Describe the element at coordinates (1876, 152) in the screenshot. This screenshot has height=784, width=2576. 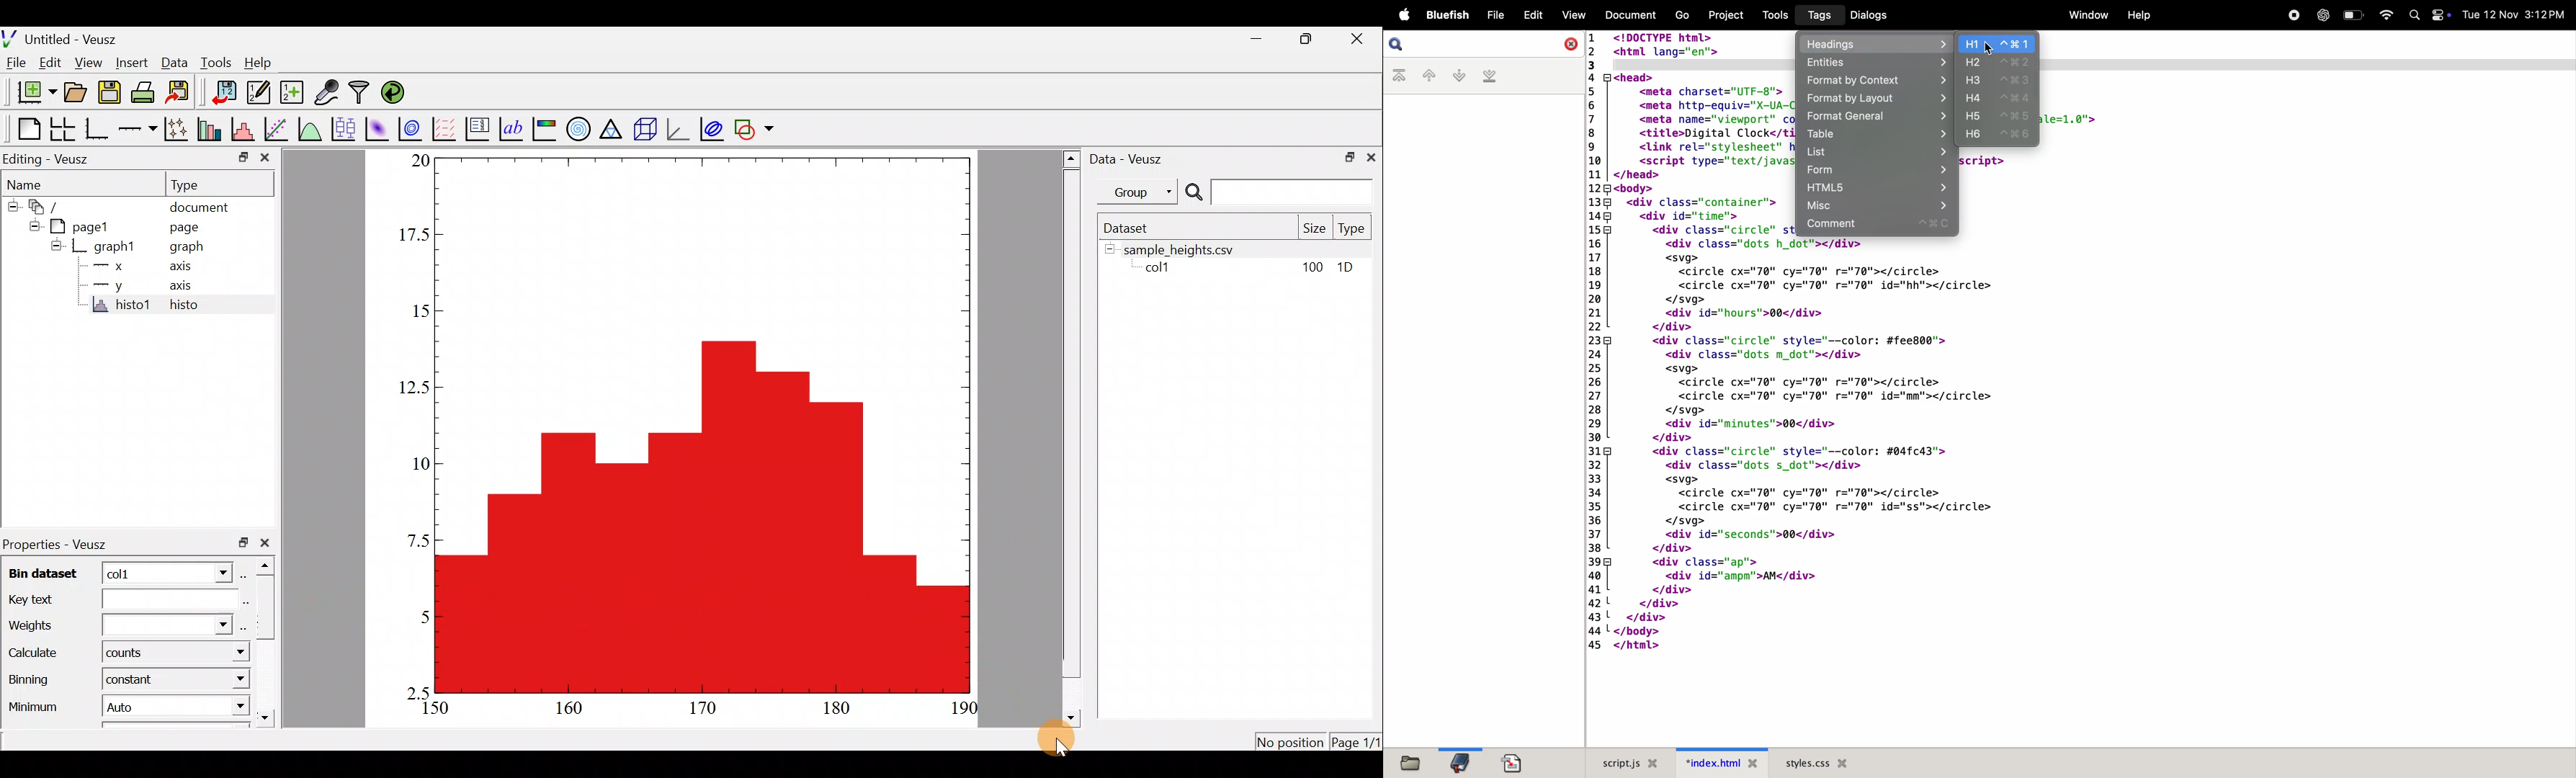
I see `list` at that location.